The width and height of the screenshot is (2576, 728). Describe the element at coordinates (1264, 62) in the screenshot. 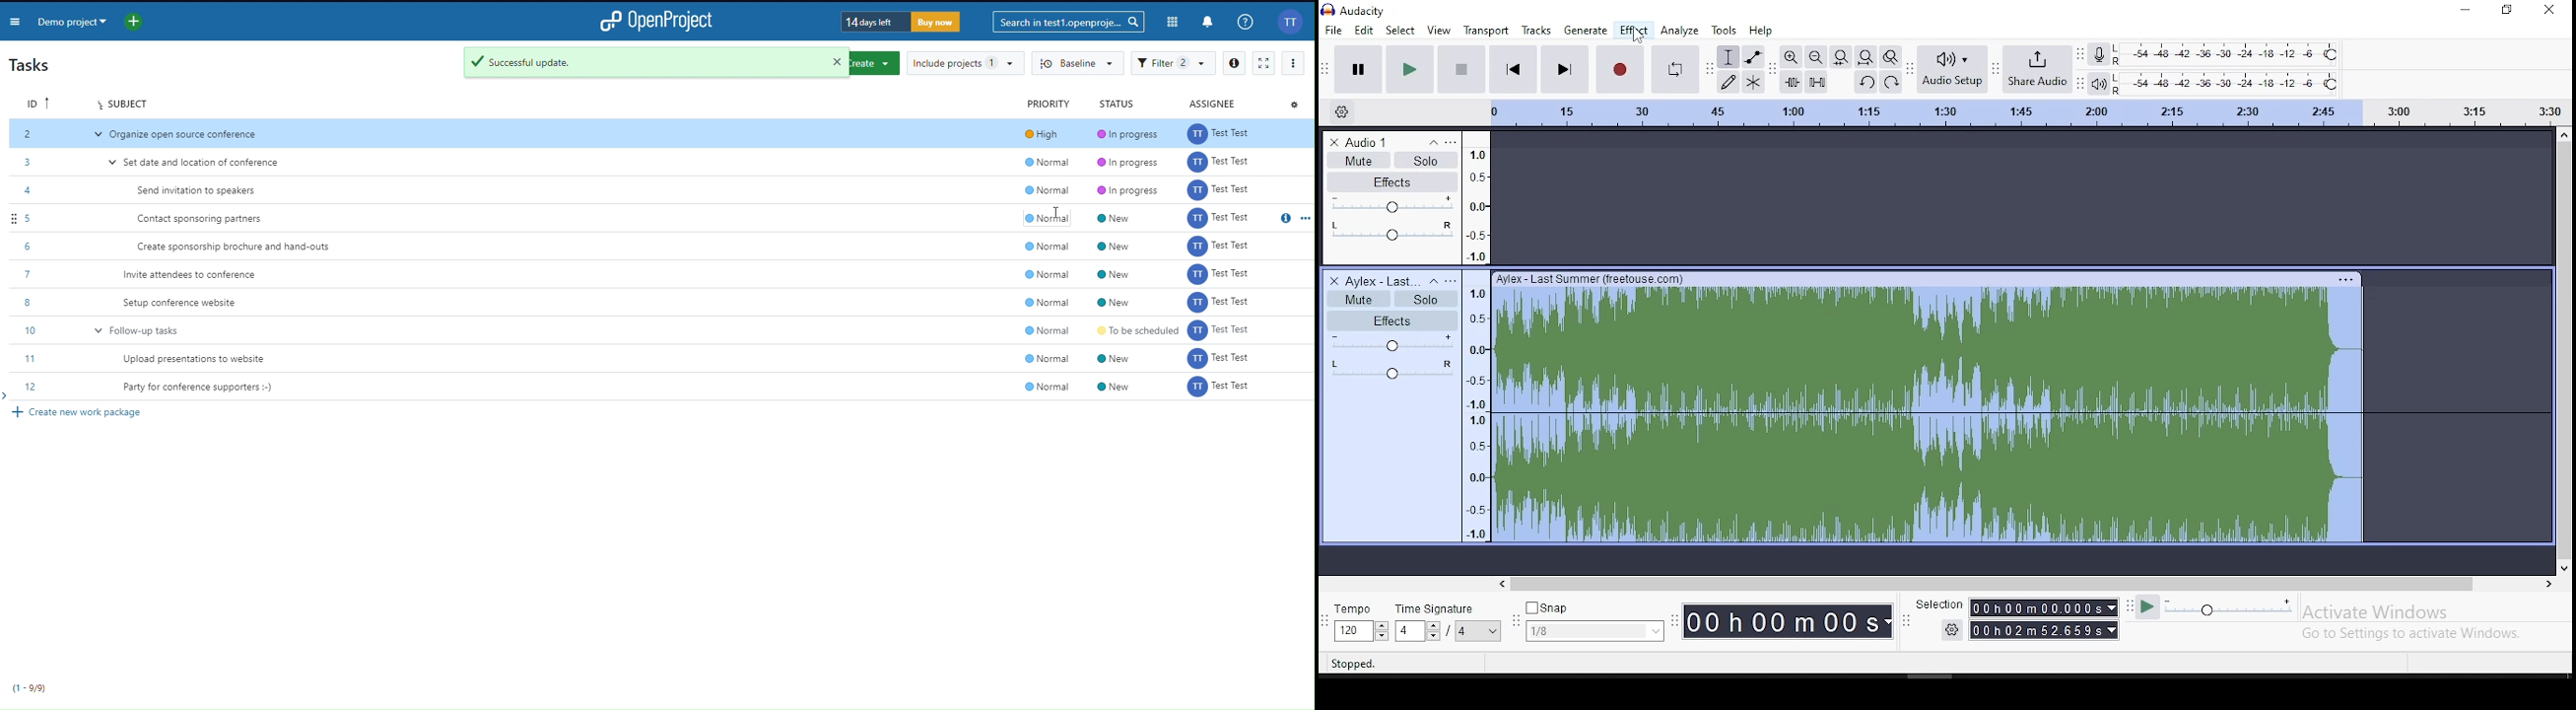

I see `Fullscreen` at that location.